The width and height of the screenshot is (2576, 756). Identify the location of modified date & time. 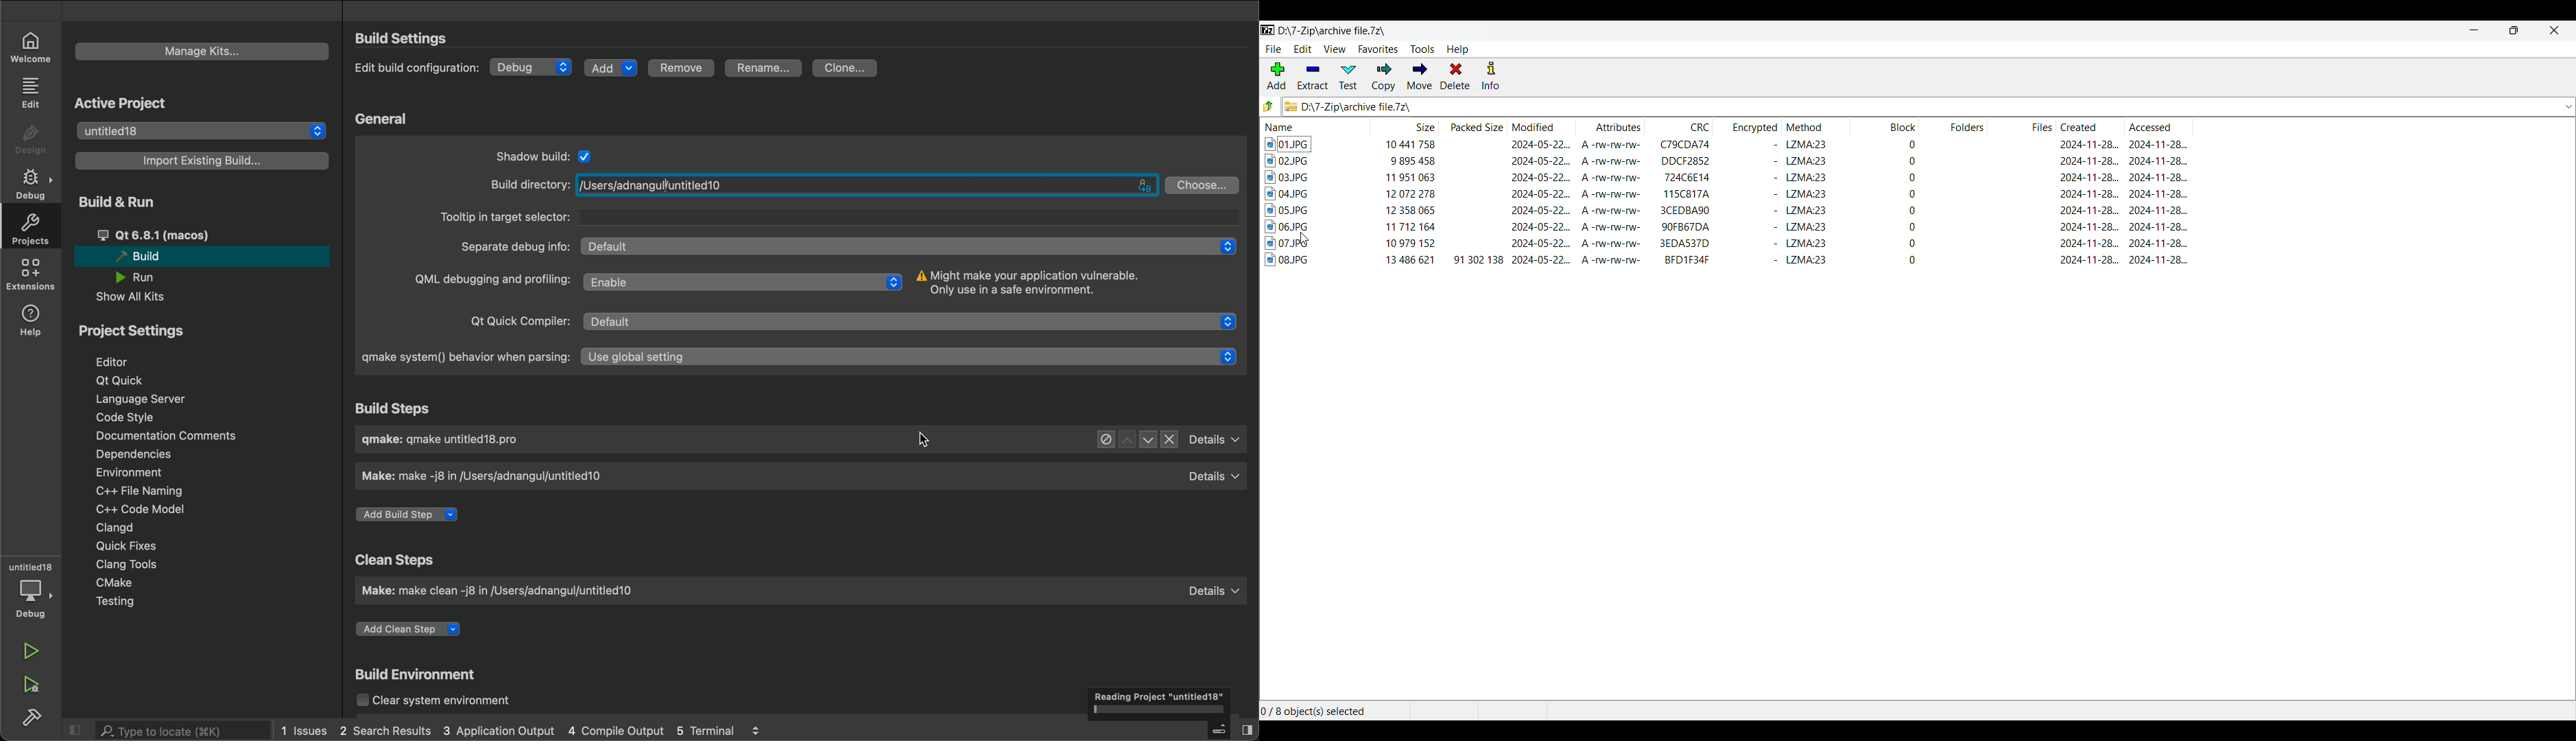
(1541, 161).